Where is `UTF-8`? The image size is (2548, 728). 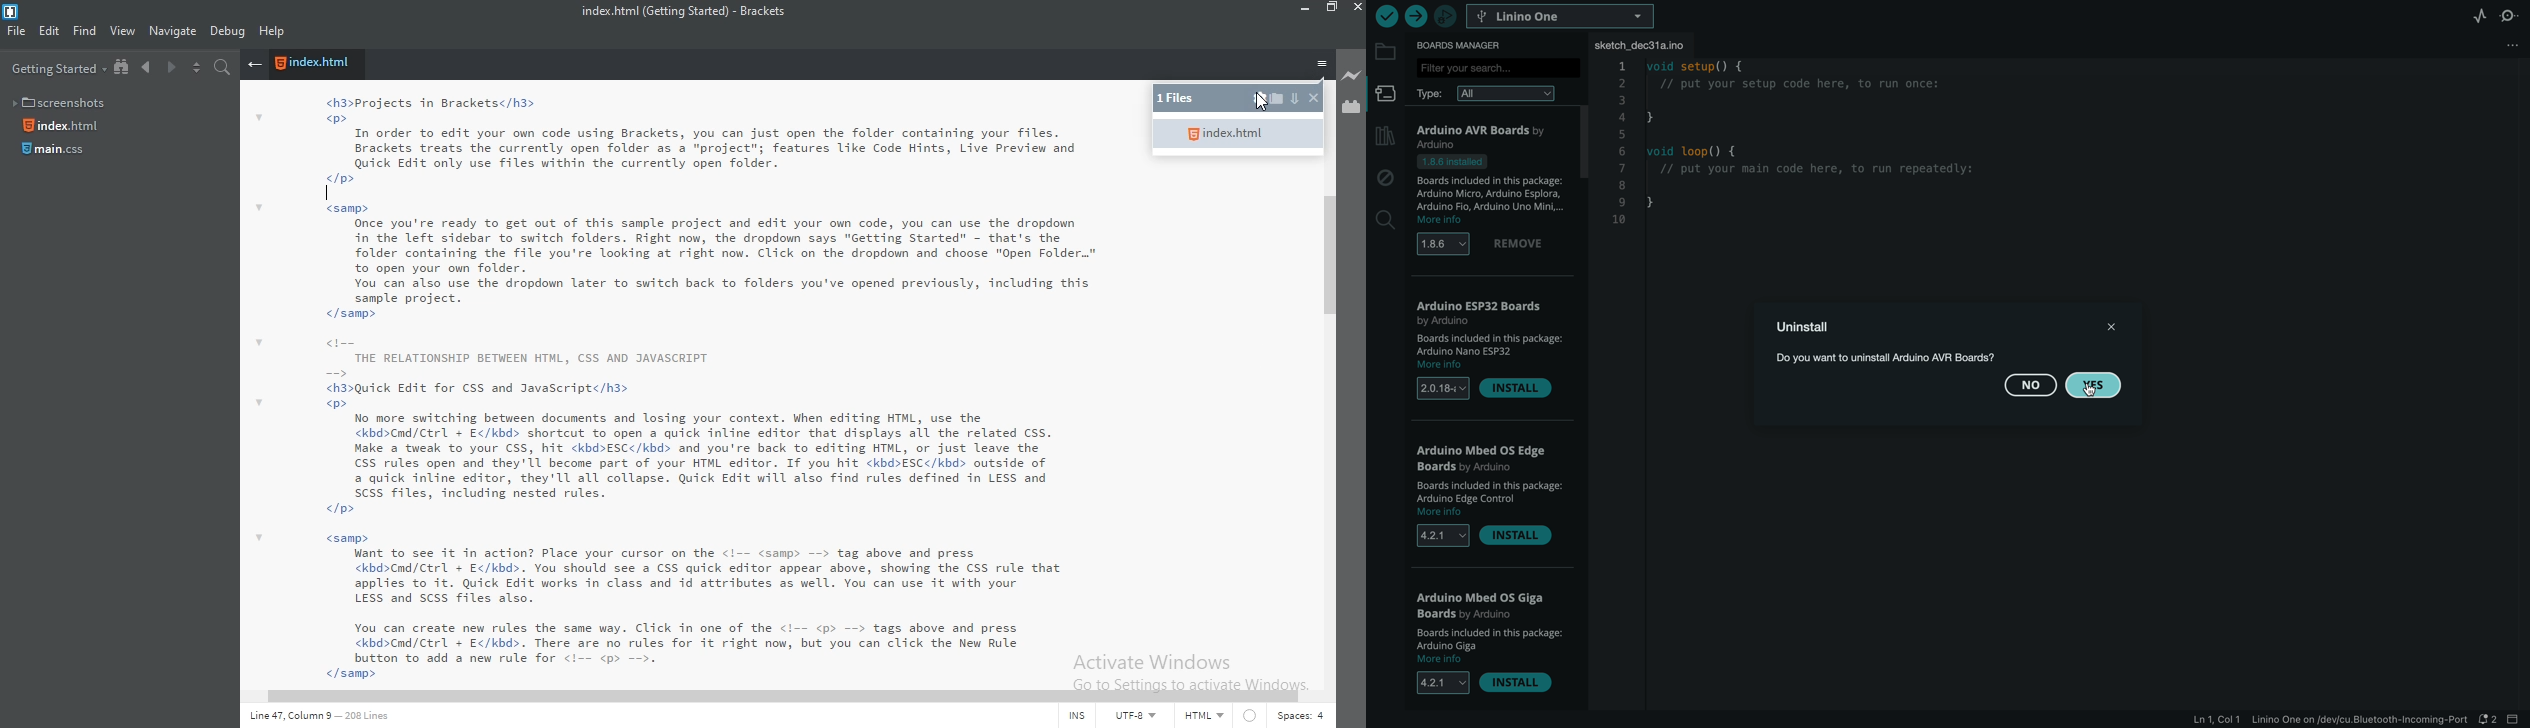 UTF-8 is located at coordinates (1137, 716).